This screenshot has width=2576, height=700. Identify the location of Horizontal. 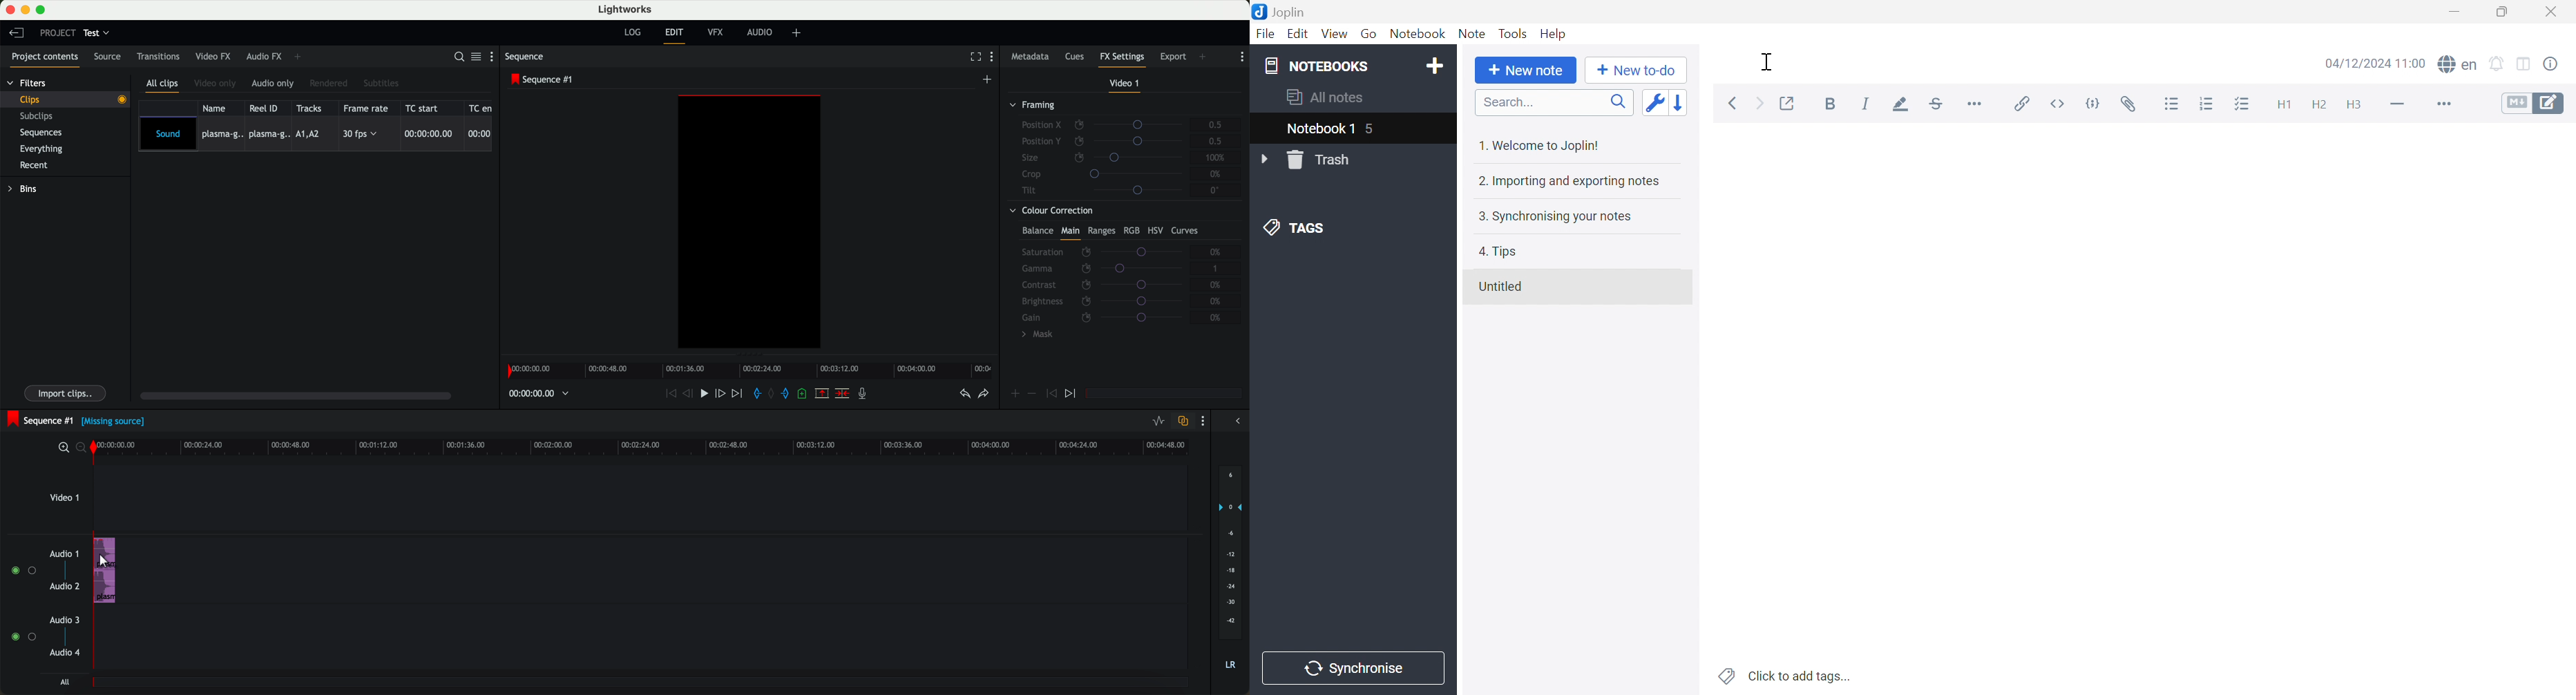
(1978, 104).